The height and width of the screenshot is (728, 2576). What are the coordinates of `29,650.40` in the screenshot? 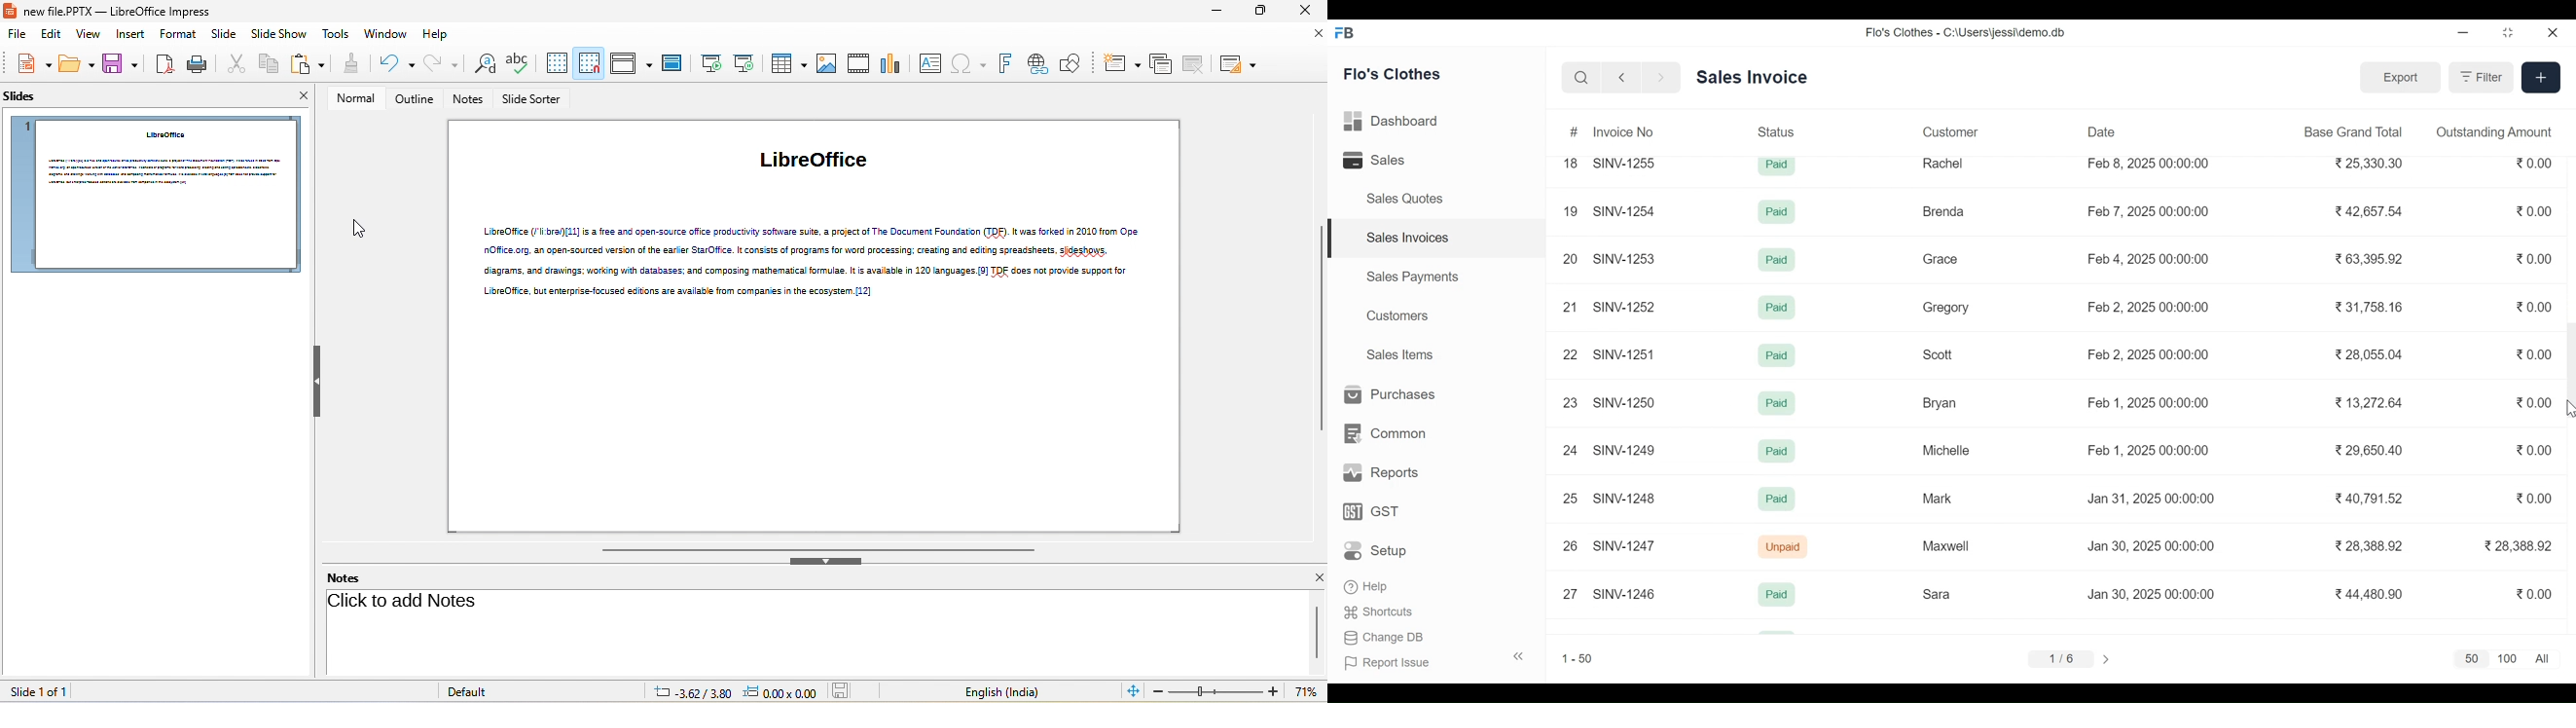 It's located at (2368, 450).